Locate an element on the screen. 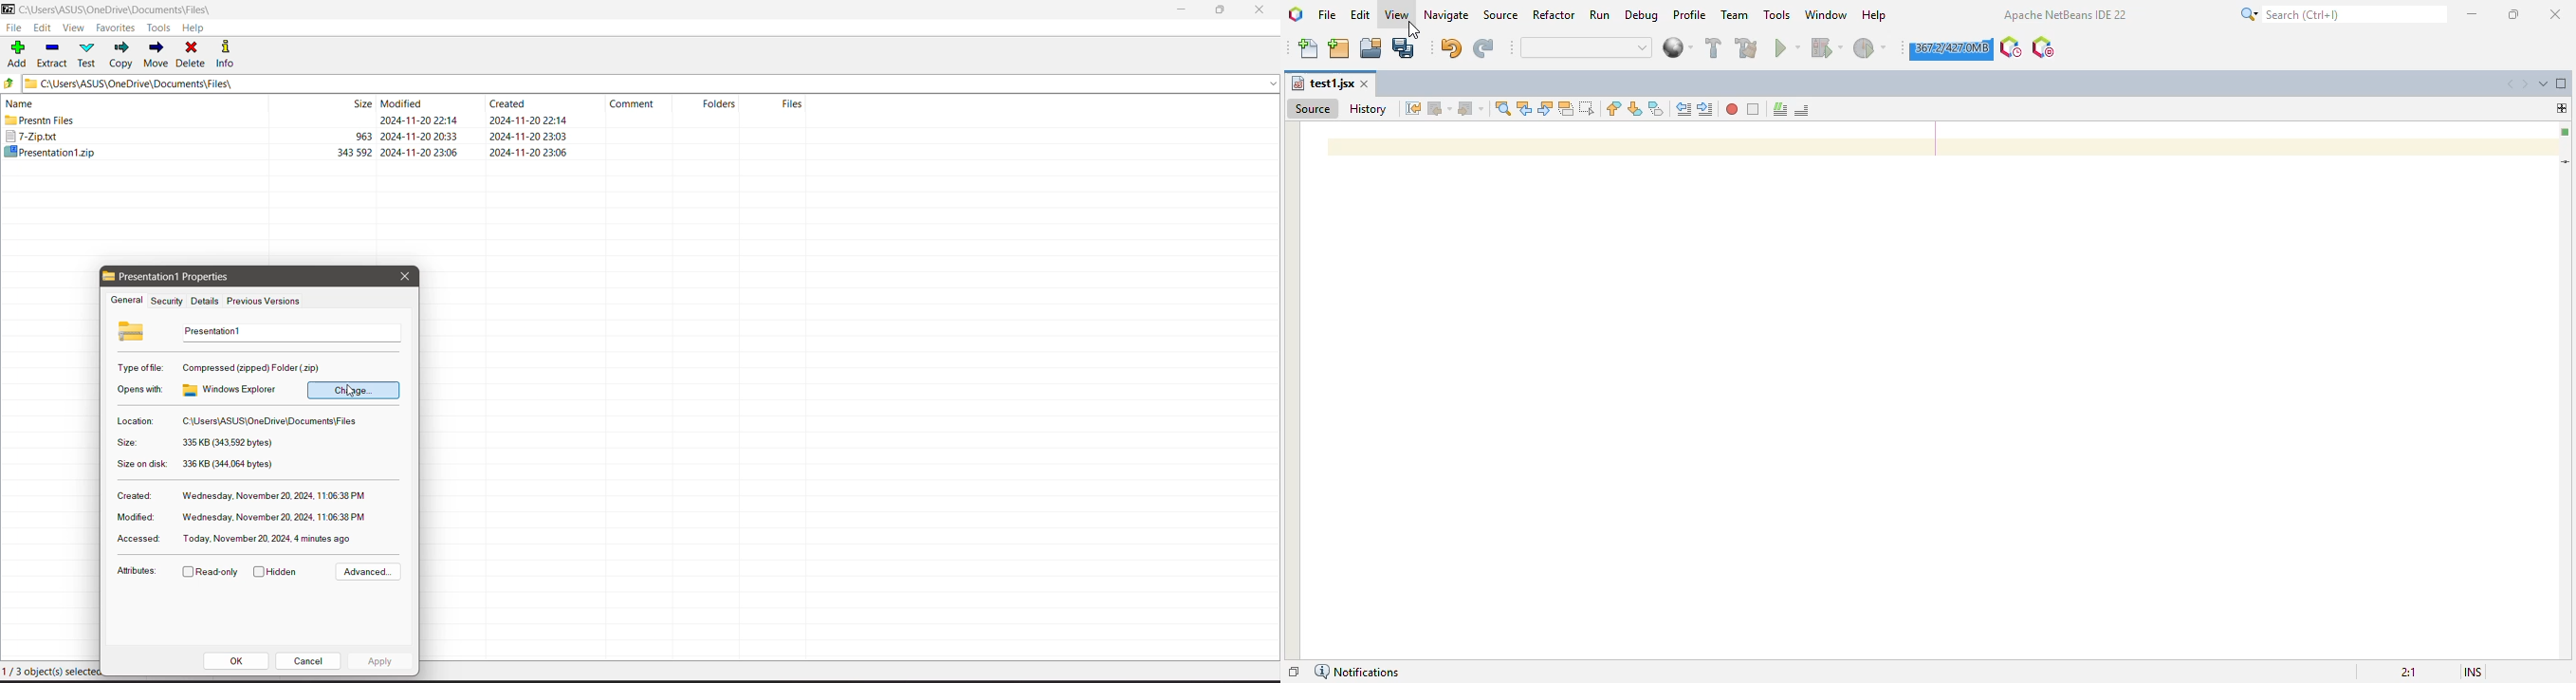  Read-only - Click to enable/disable is located at coordinates (211, 573).